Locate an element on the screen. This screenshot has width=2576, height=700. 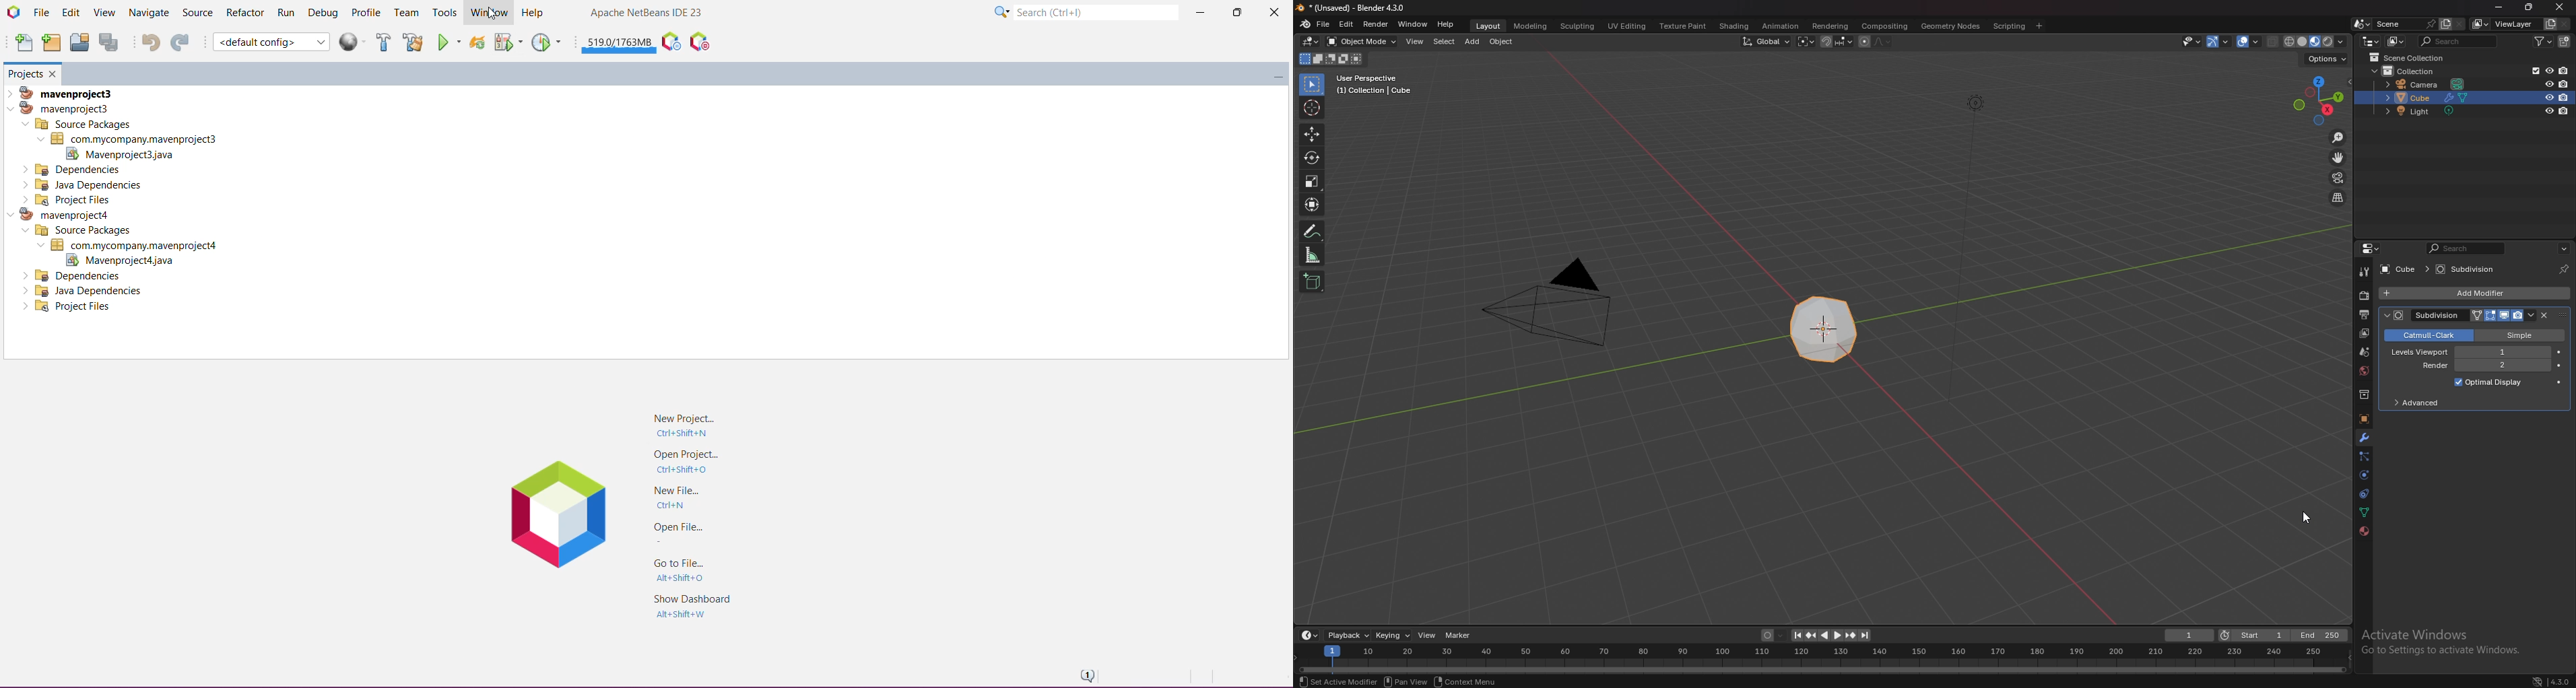
minimize is located at coordinates (1274, 72).